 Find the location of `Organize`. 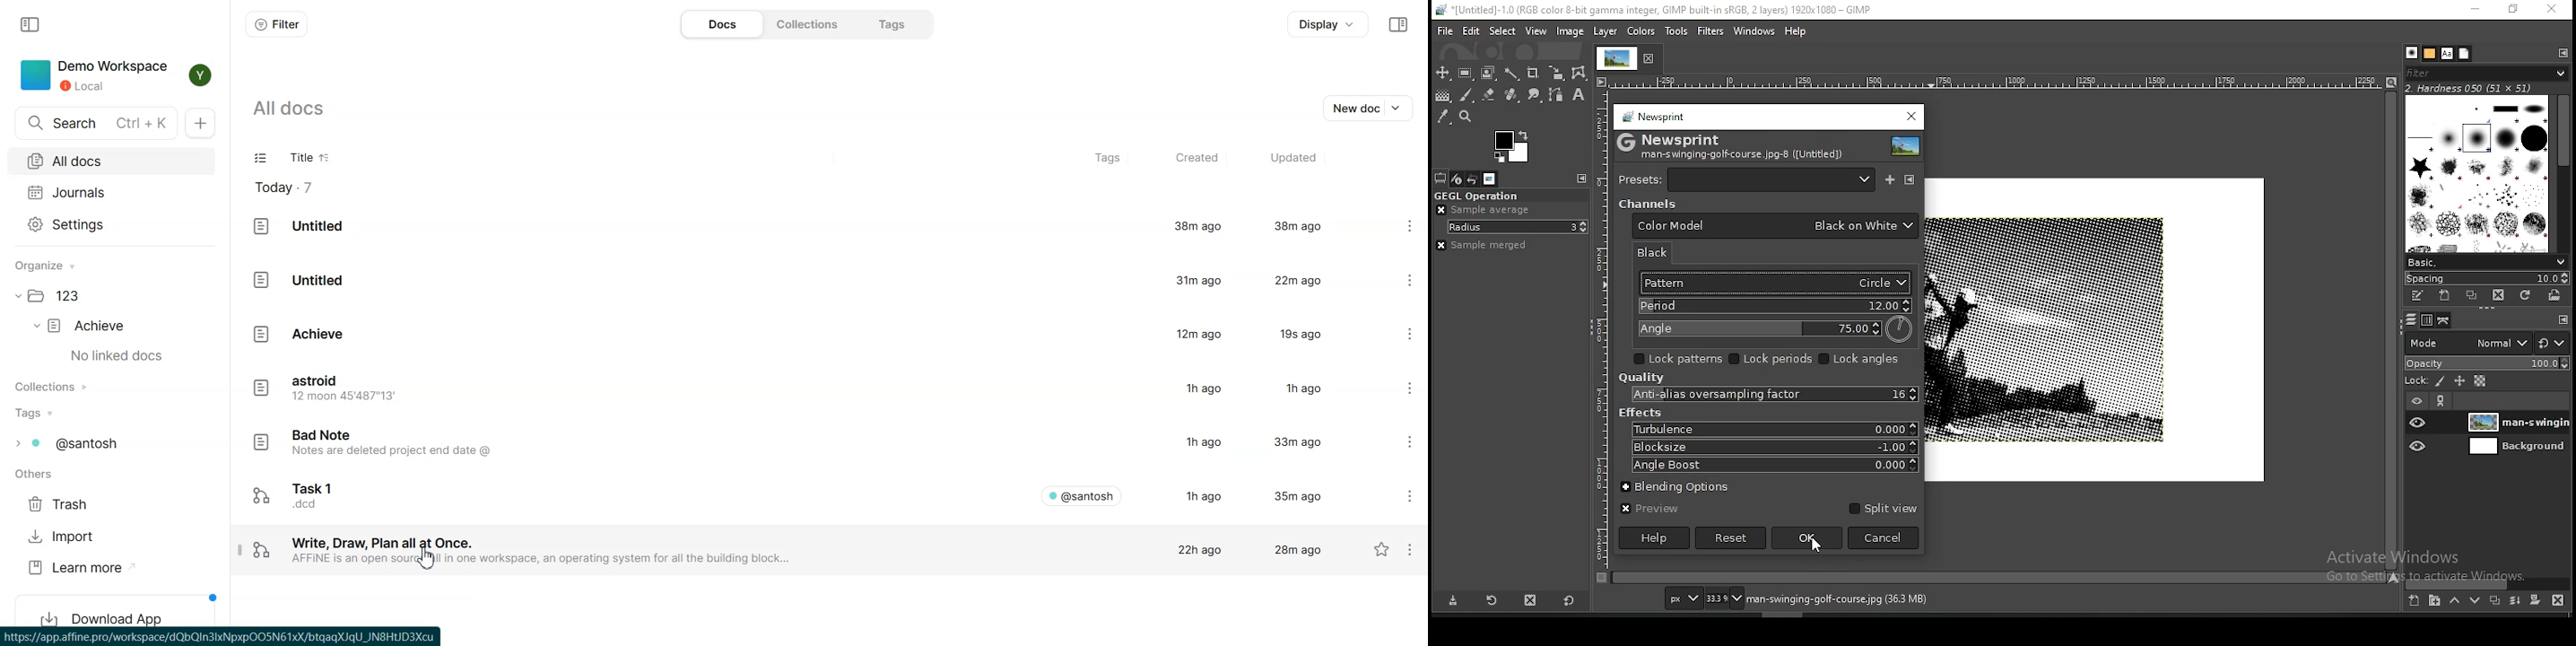

Organize is located at coordinates (52, 266).